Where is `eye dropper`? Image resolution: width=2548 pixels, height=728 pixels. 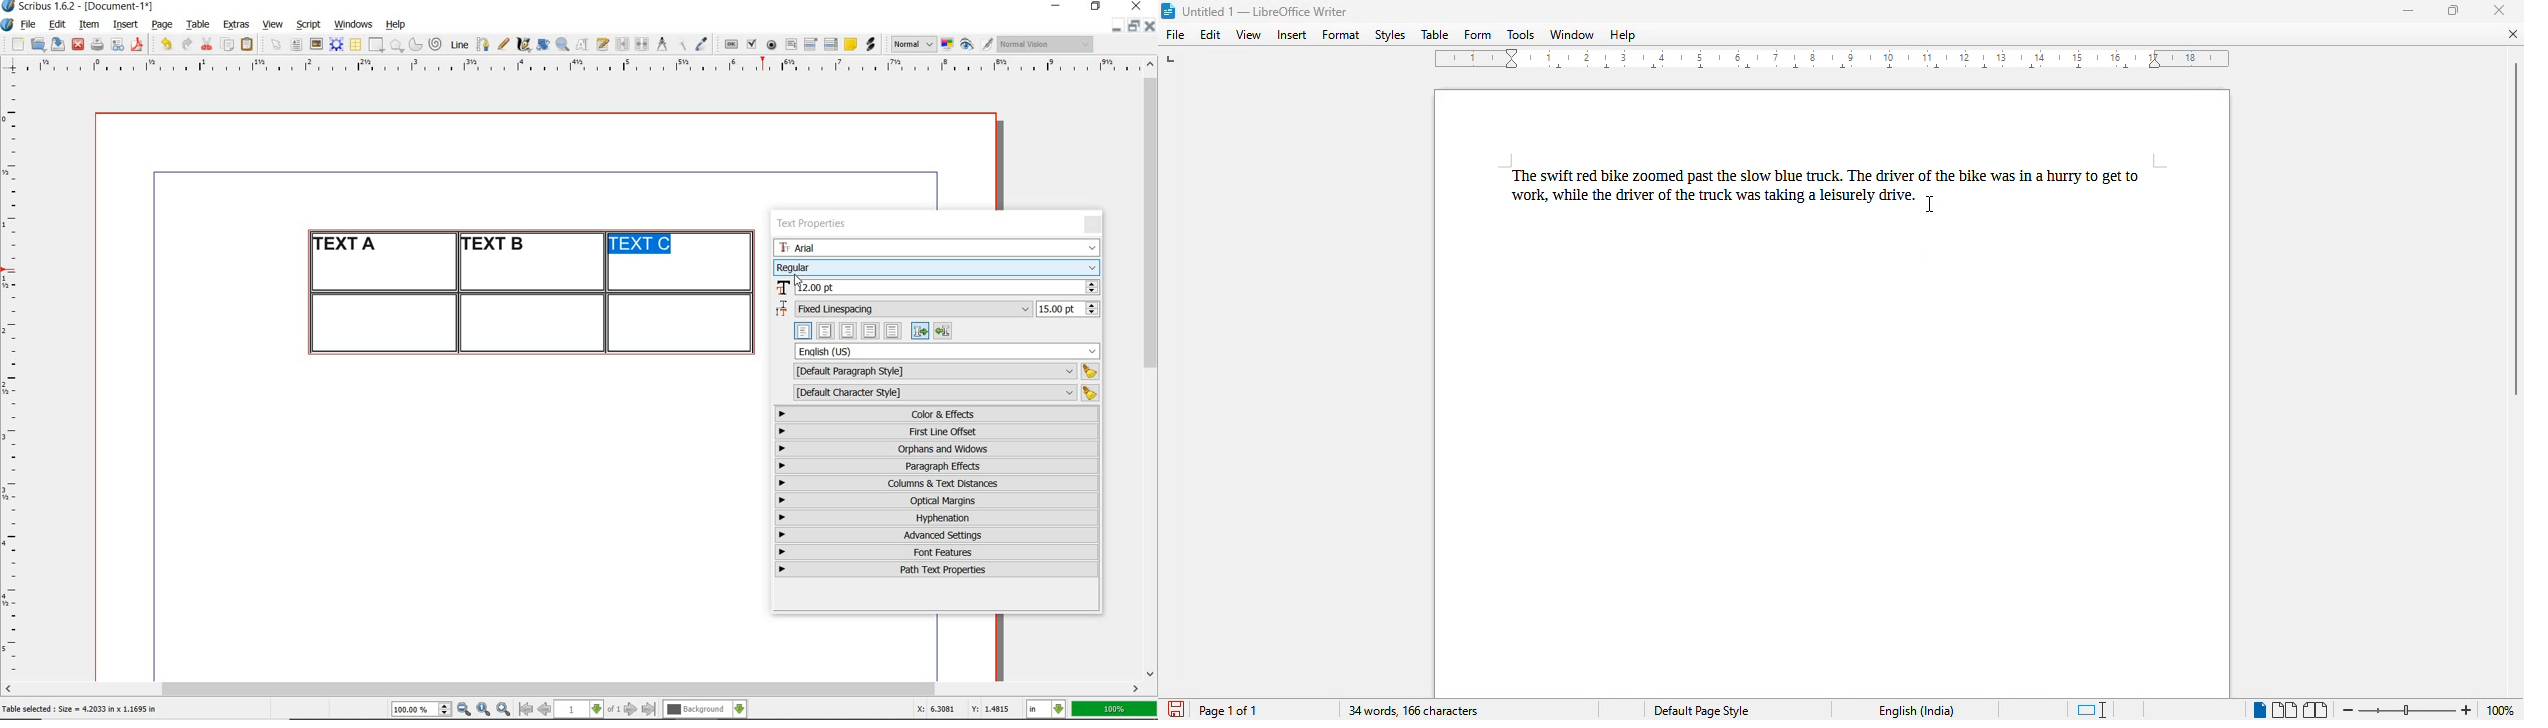
eye dropper is located at coordinates (701, 46).